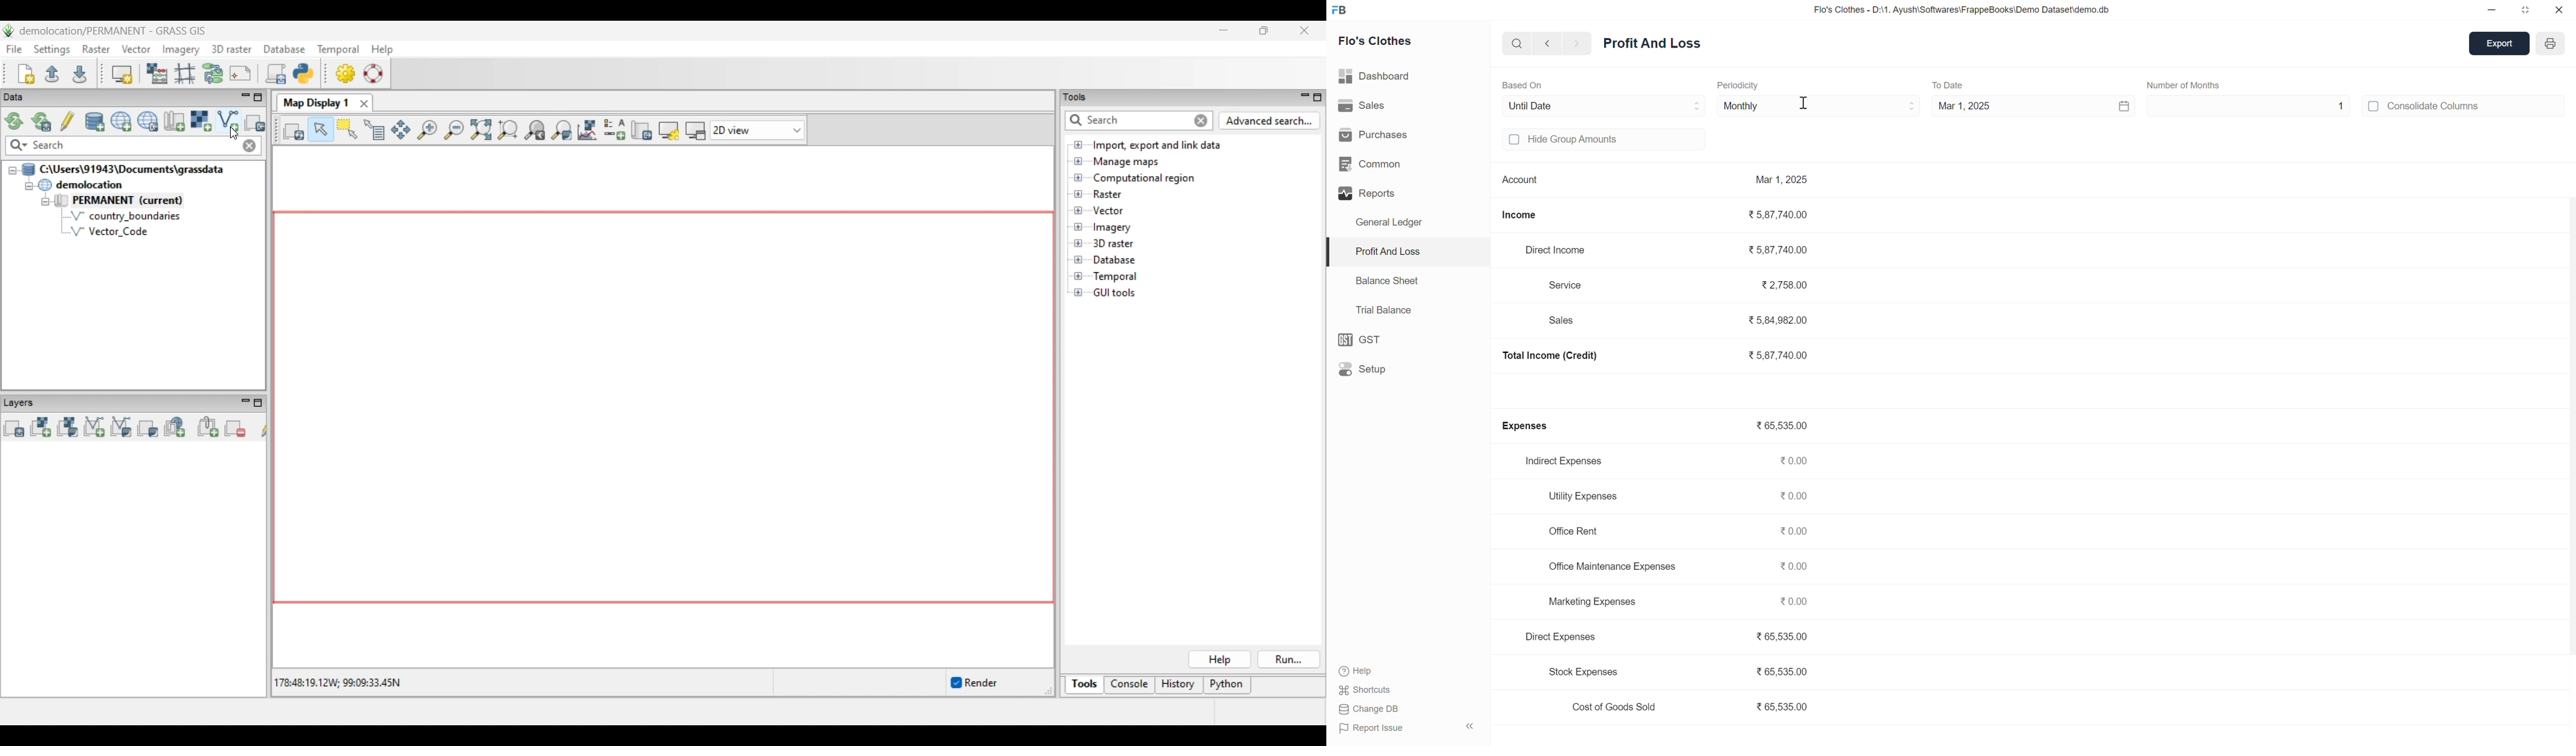  I want to click on "Based On" dropdown, so click(1691, 104).